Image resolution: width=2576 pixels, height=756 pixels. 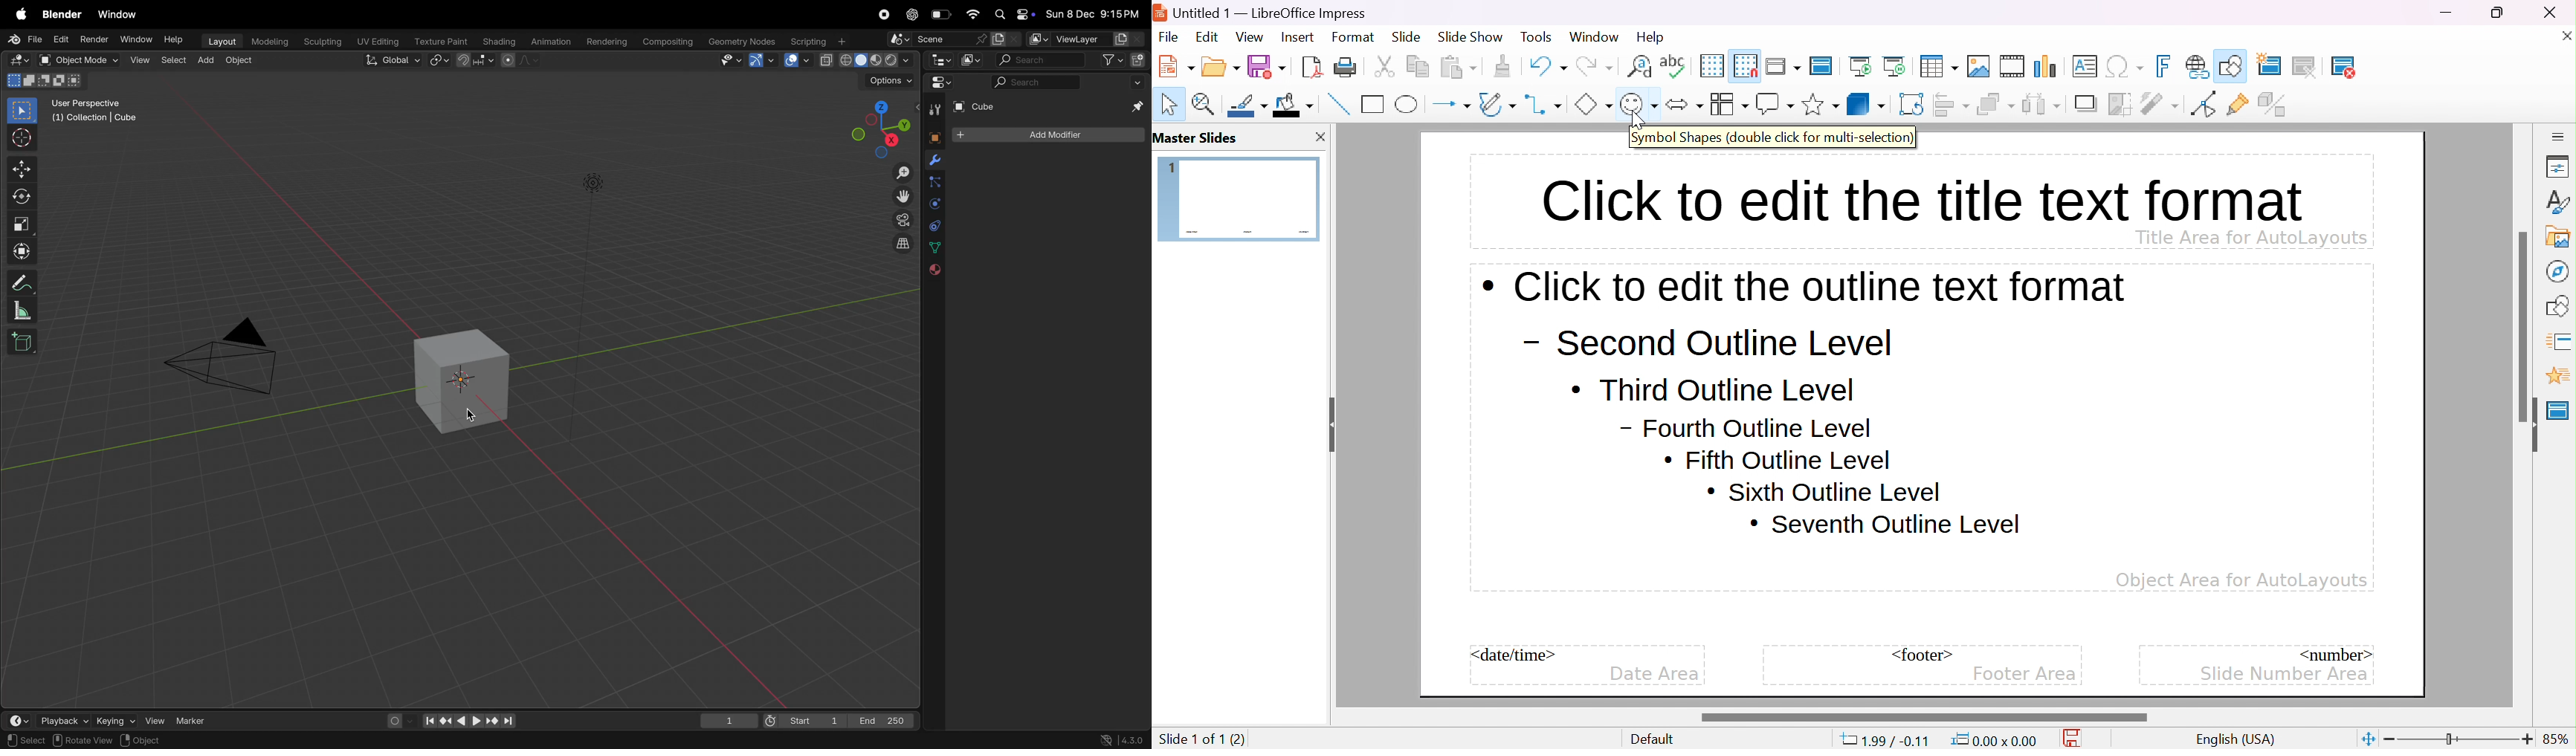 What do you see at coordinates (2166, 66) in the screenshot?
I see `insert fontwork text` at bounding box center [2166, 66].